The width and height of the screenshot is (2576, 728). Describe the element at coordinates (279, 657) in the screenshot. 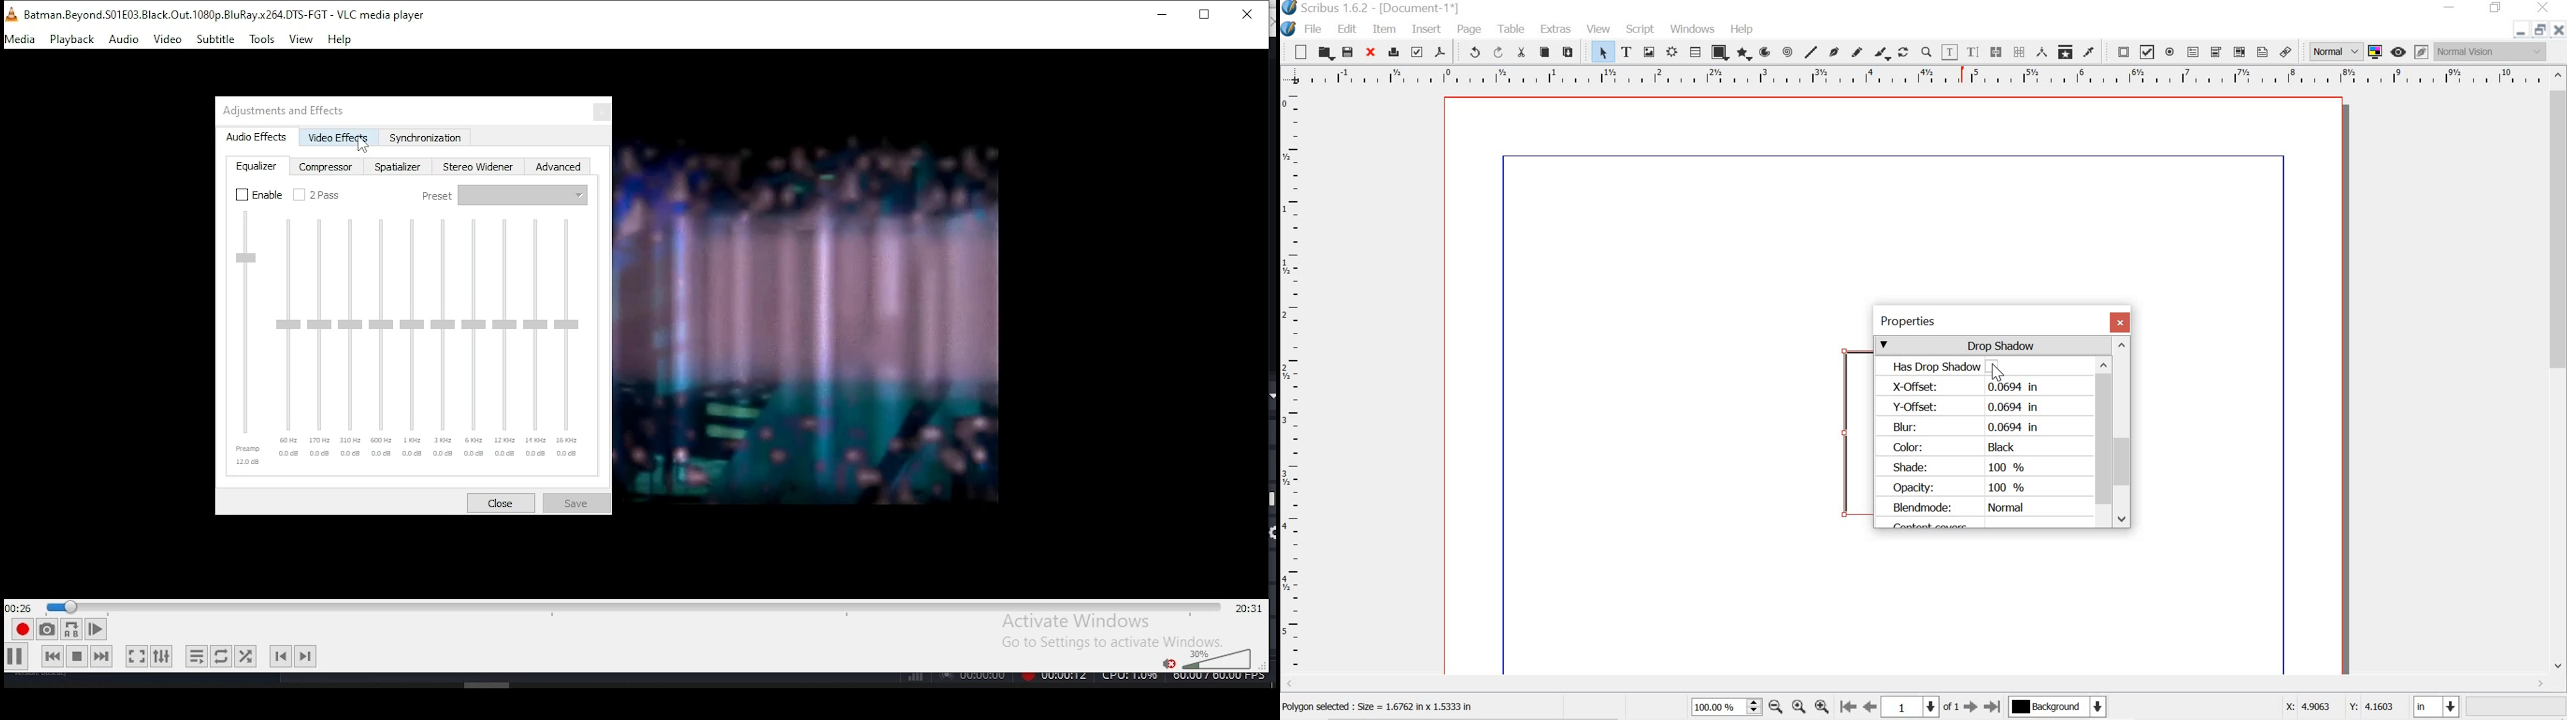

I see `previous chapter` at that location.